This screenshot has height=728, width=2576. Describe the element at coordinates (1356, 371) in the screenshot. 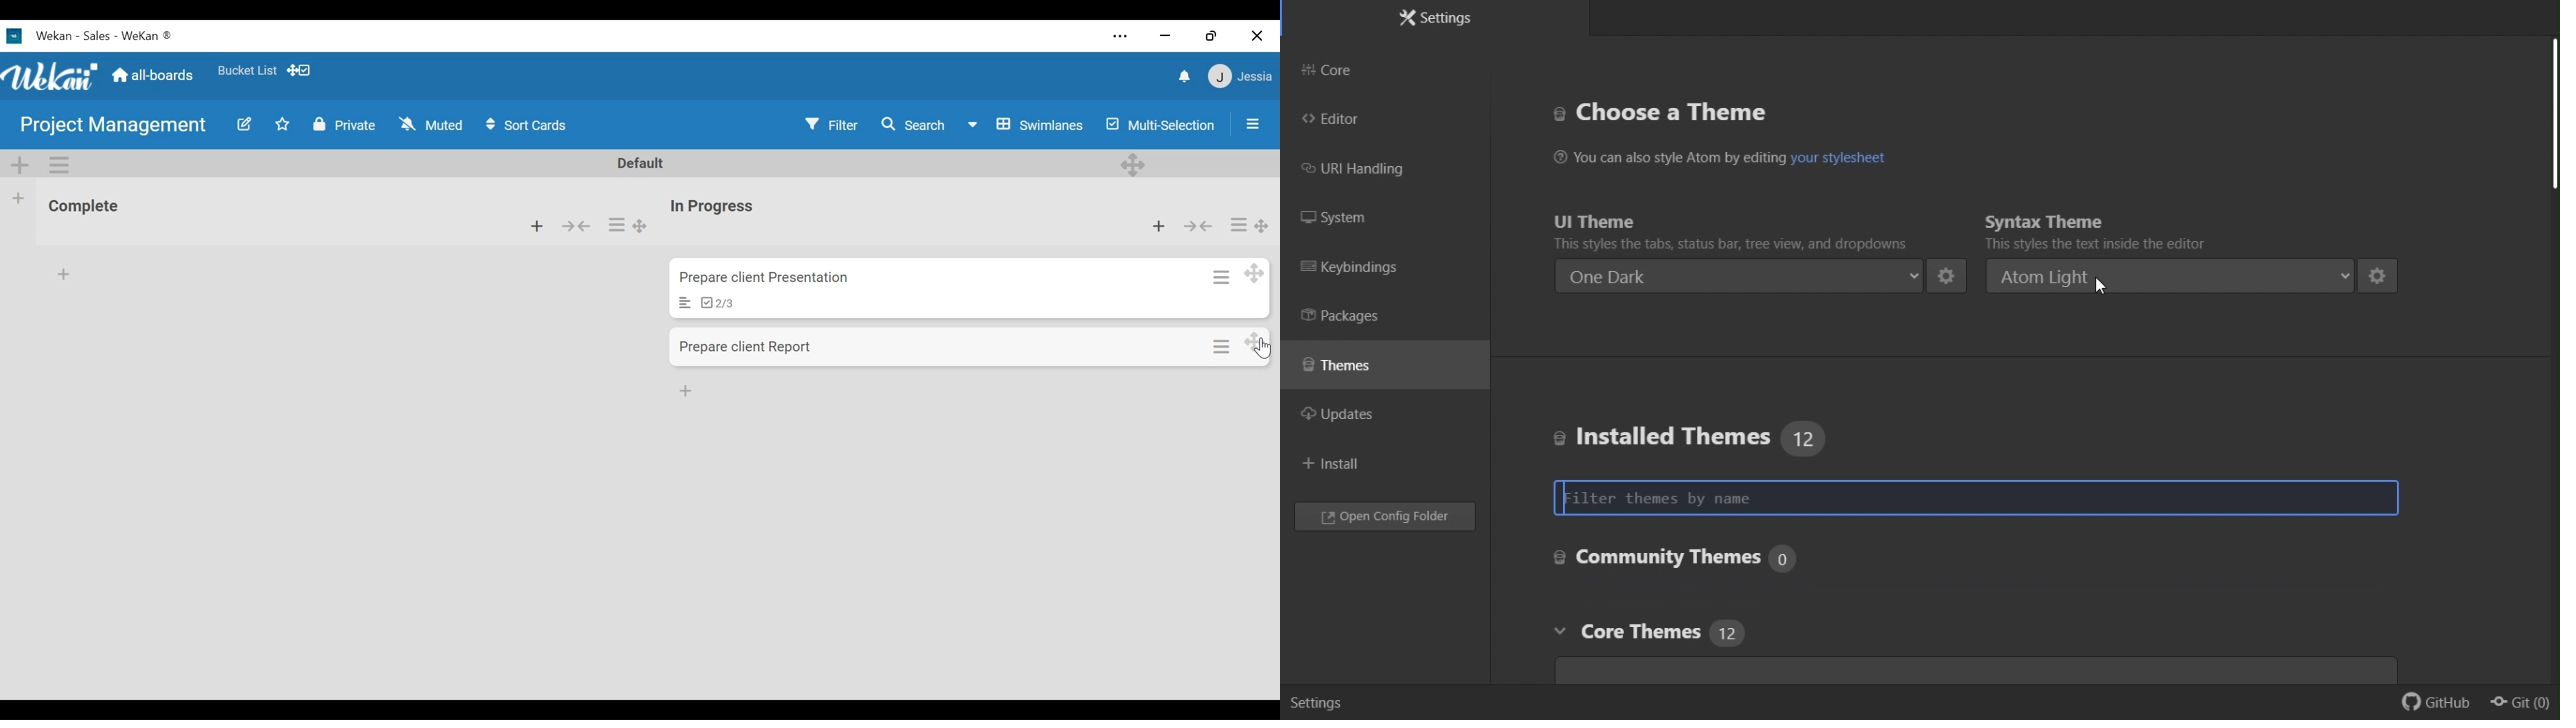

I see `Themes` at that location.